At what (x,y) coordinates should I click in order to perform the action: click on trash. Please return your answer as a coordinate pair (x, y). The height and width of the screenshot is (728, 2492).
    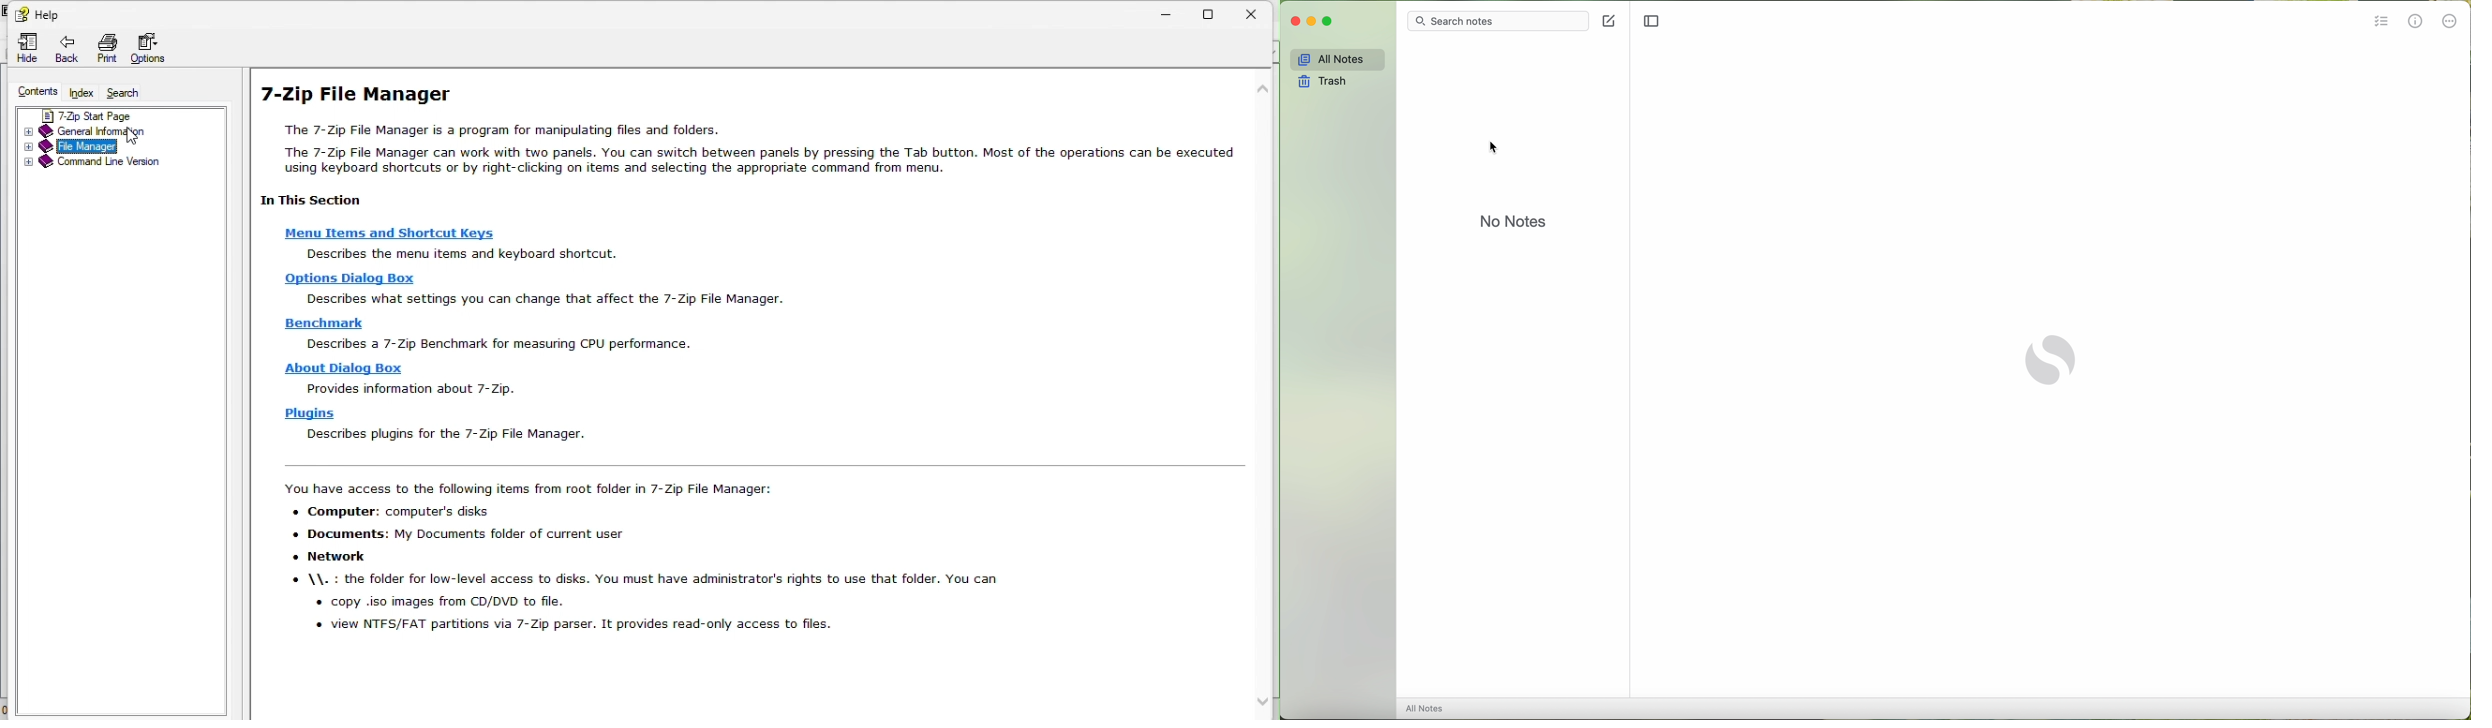
    Looking at the image, I should click on (1325, 83).